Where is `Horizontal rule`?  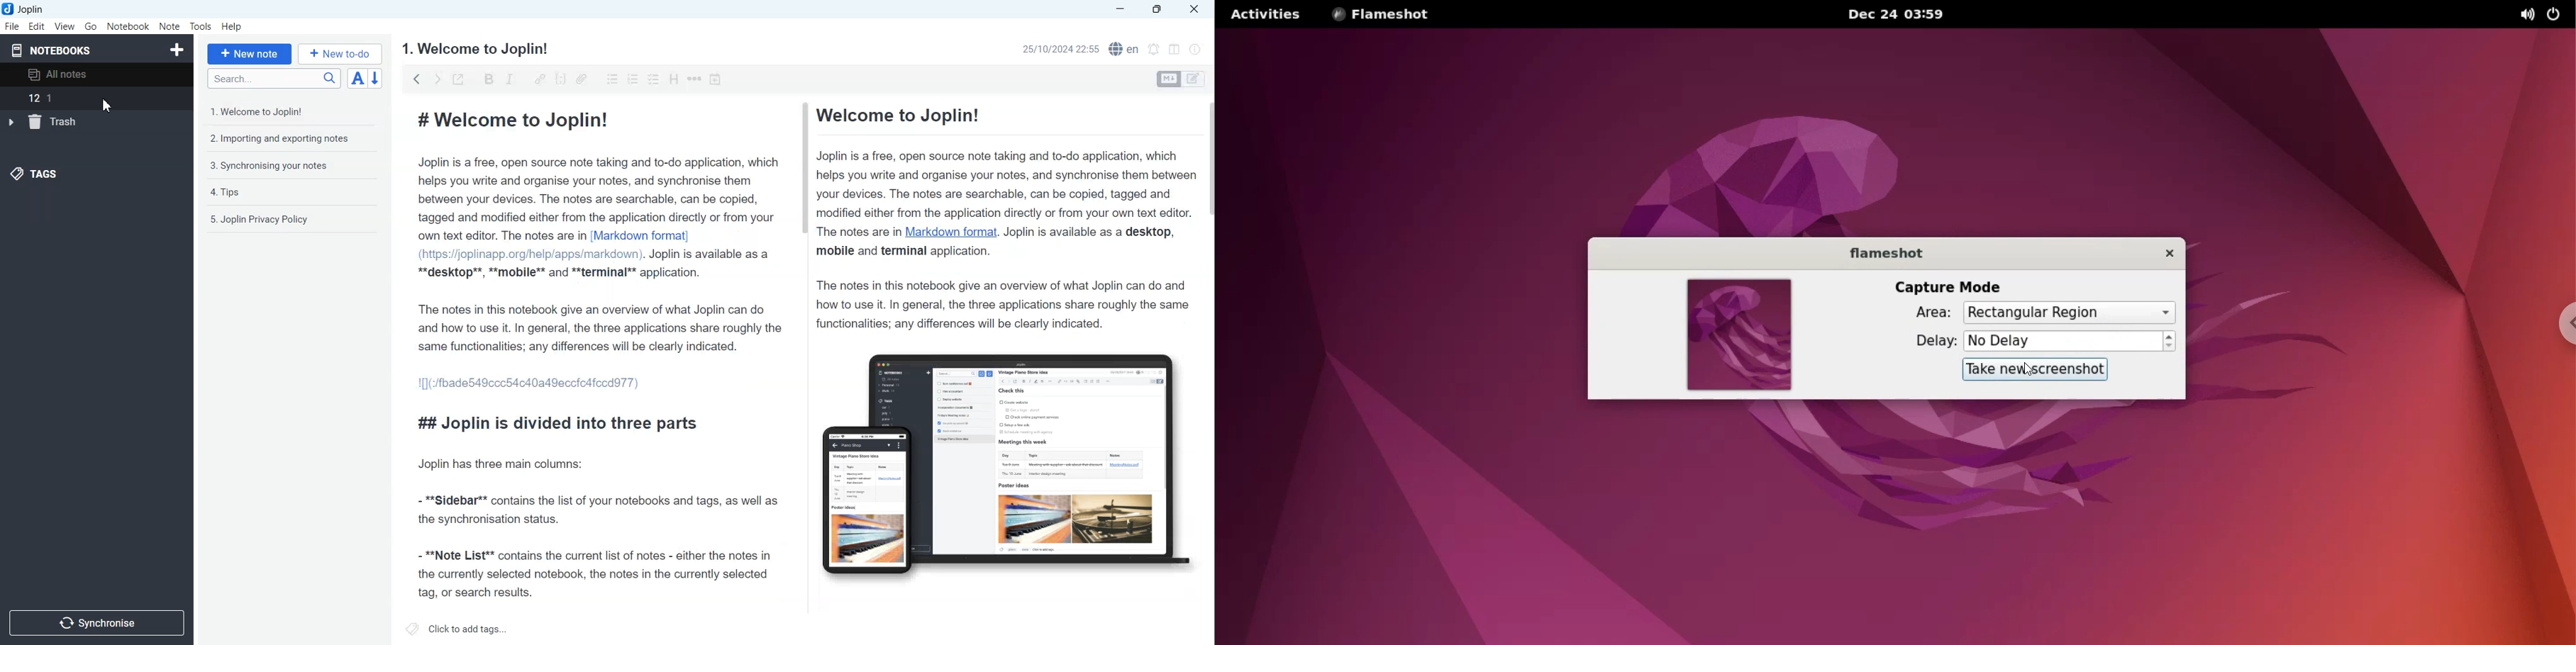
Horizontal rule is located at coordinates (692, 78).